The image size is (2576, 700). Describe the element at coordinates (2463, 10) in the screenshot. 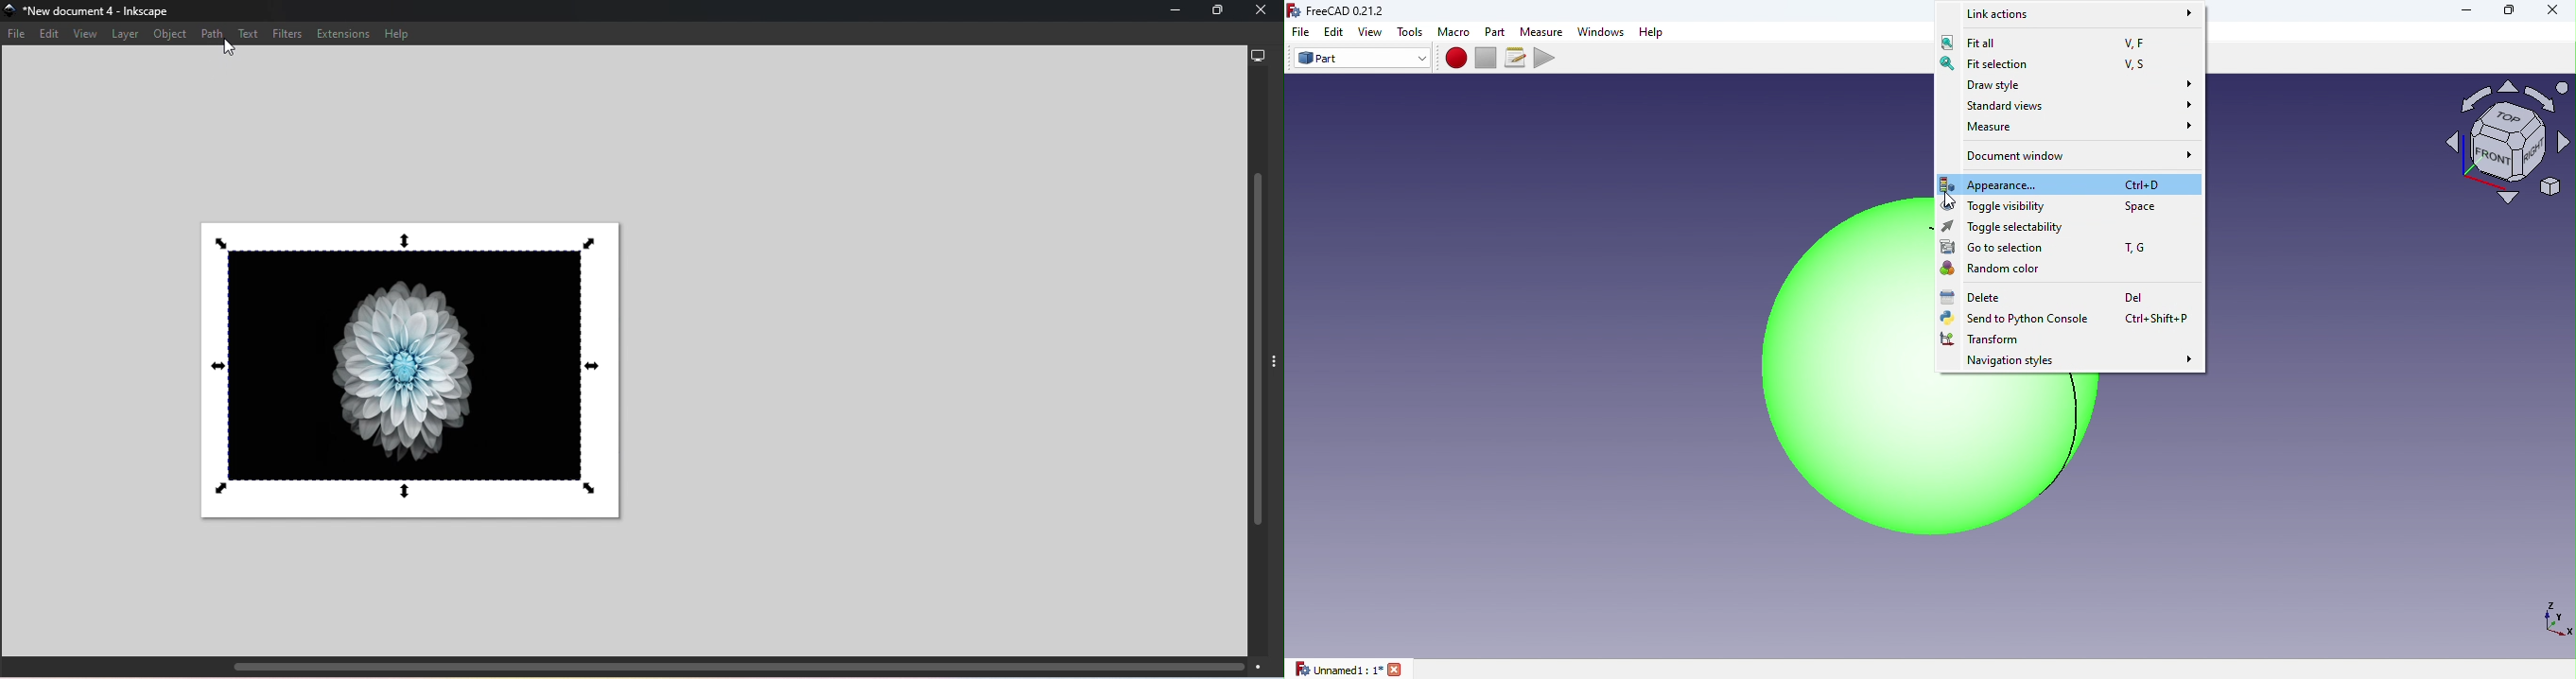

I see `Minimize` at that location.